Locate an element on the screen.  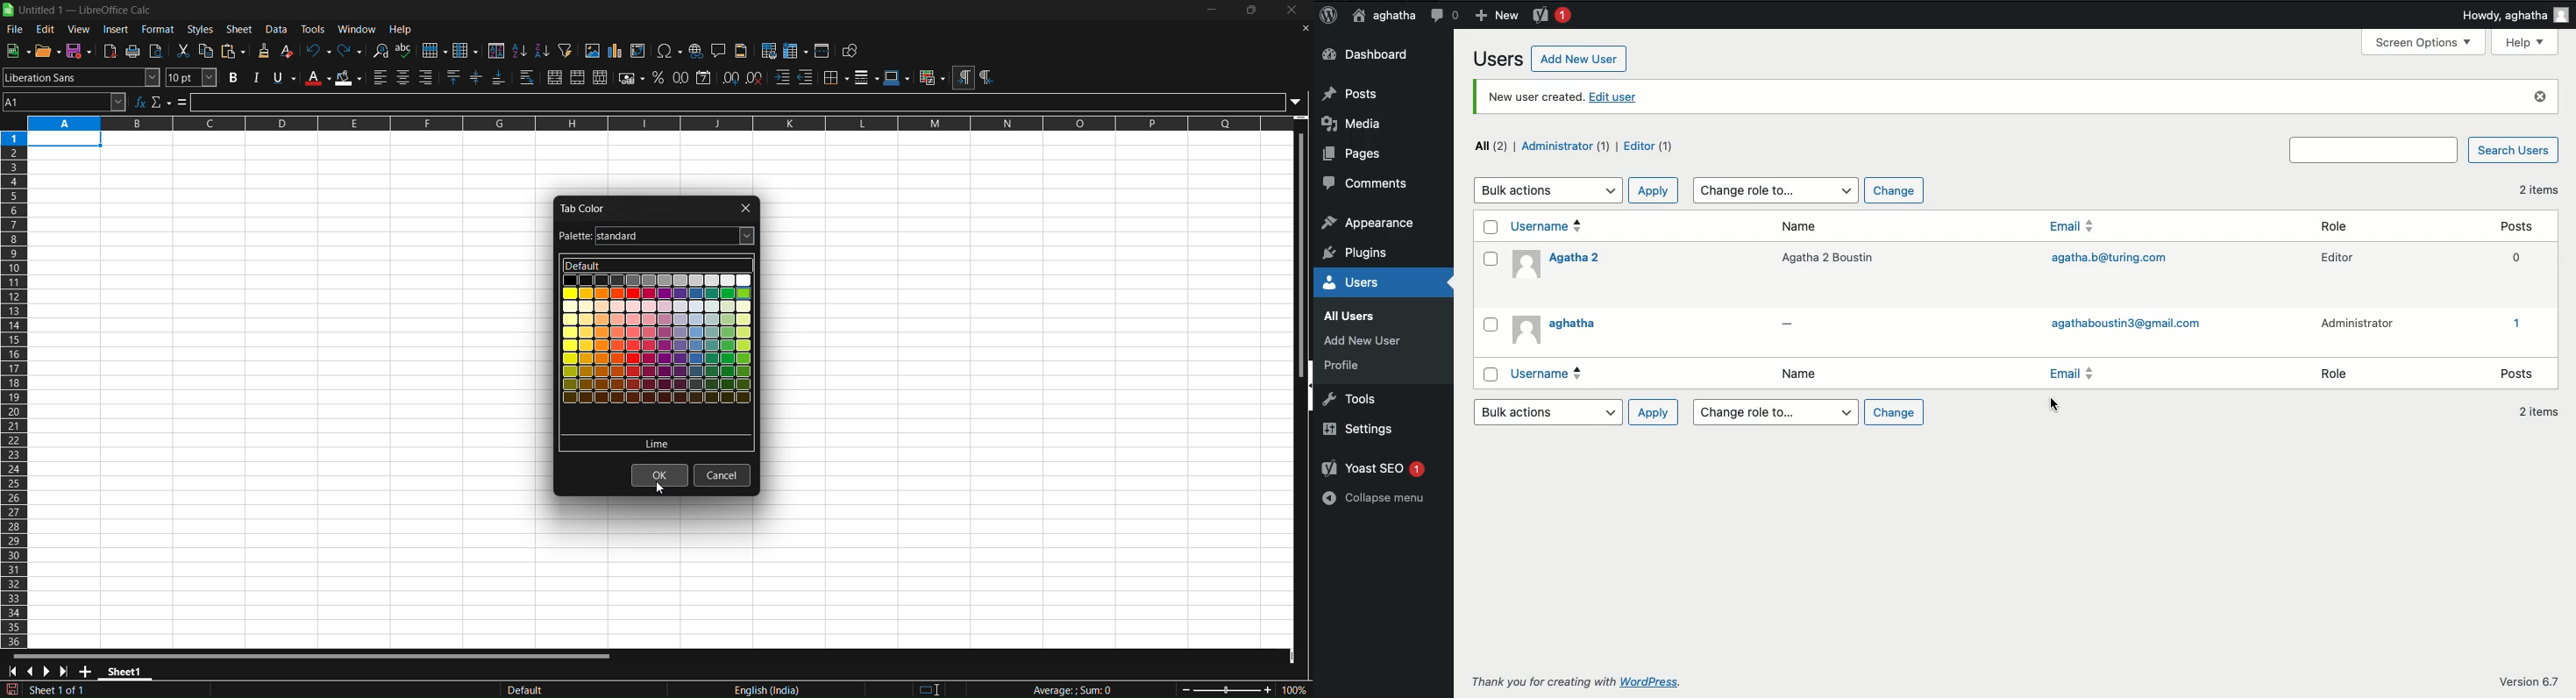
Users is located at coordinates (1496, 58).